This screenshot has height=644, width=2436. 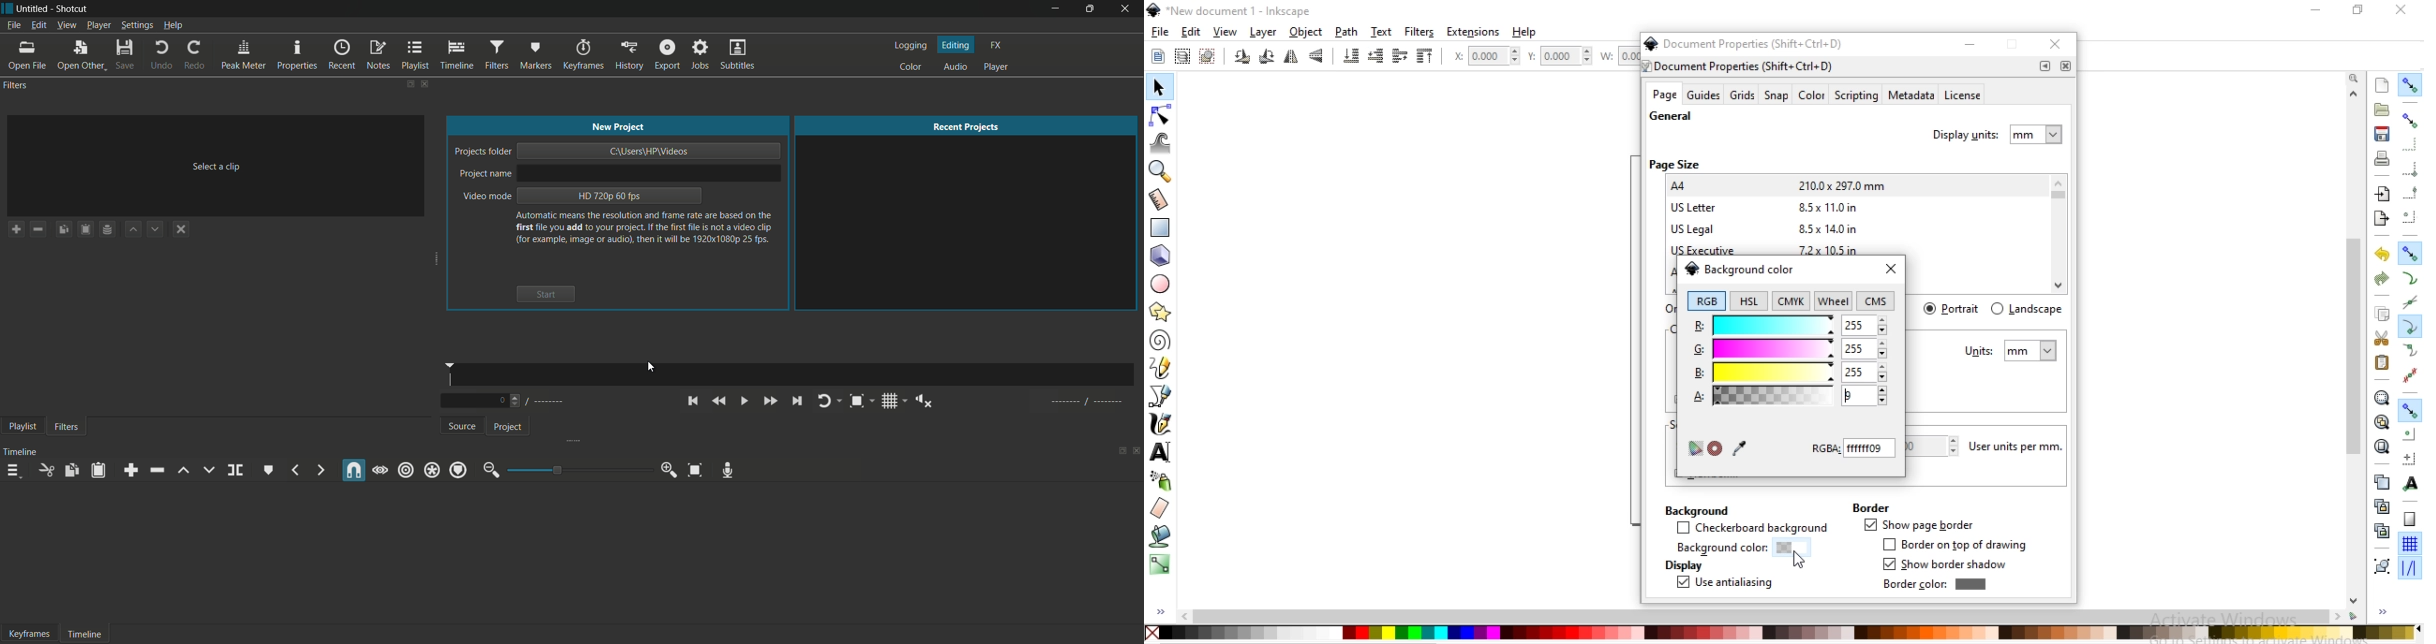 I want to click on save filter set, so click(x=107, y=230).